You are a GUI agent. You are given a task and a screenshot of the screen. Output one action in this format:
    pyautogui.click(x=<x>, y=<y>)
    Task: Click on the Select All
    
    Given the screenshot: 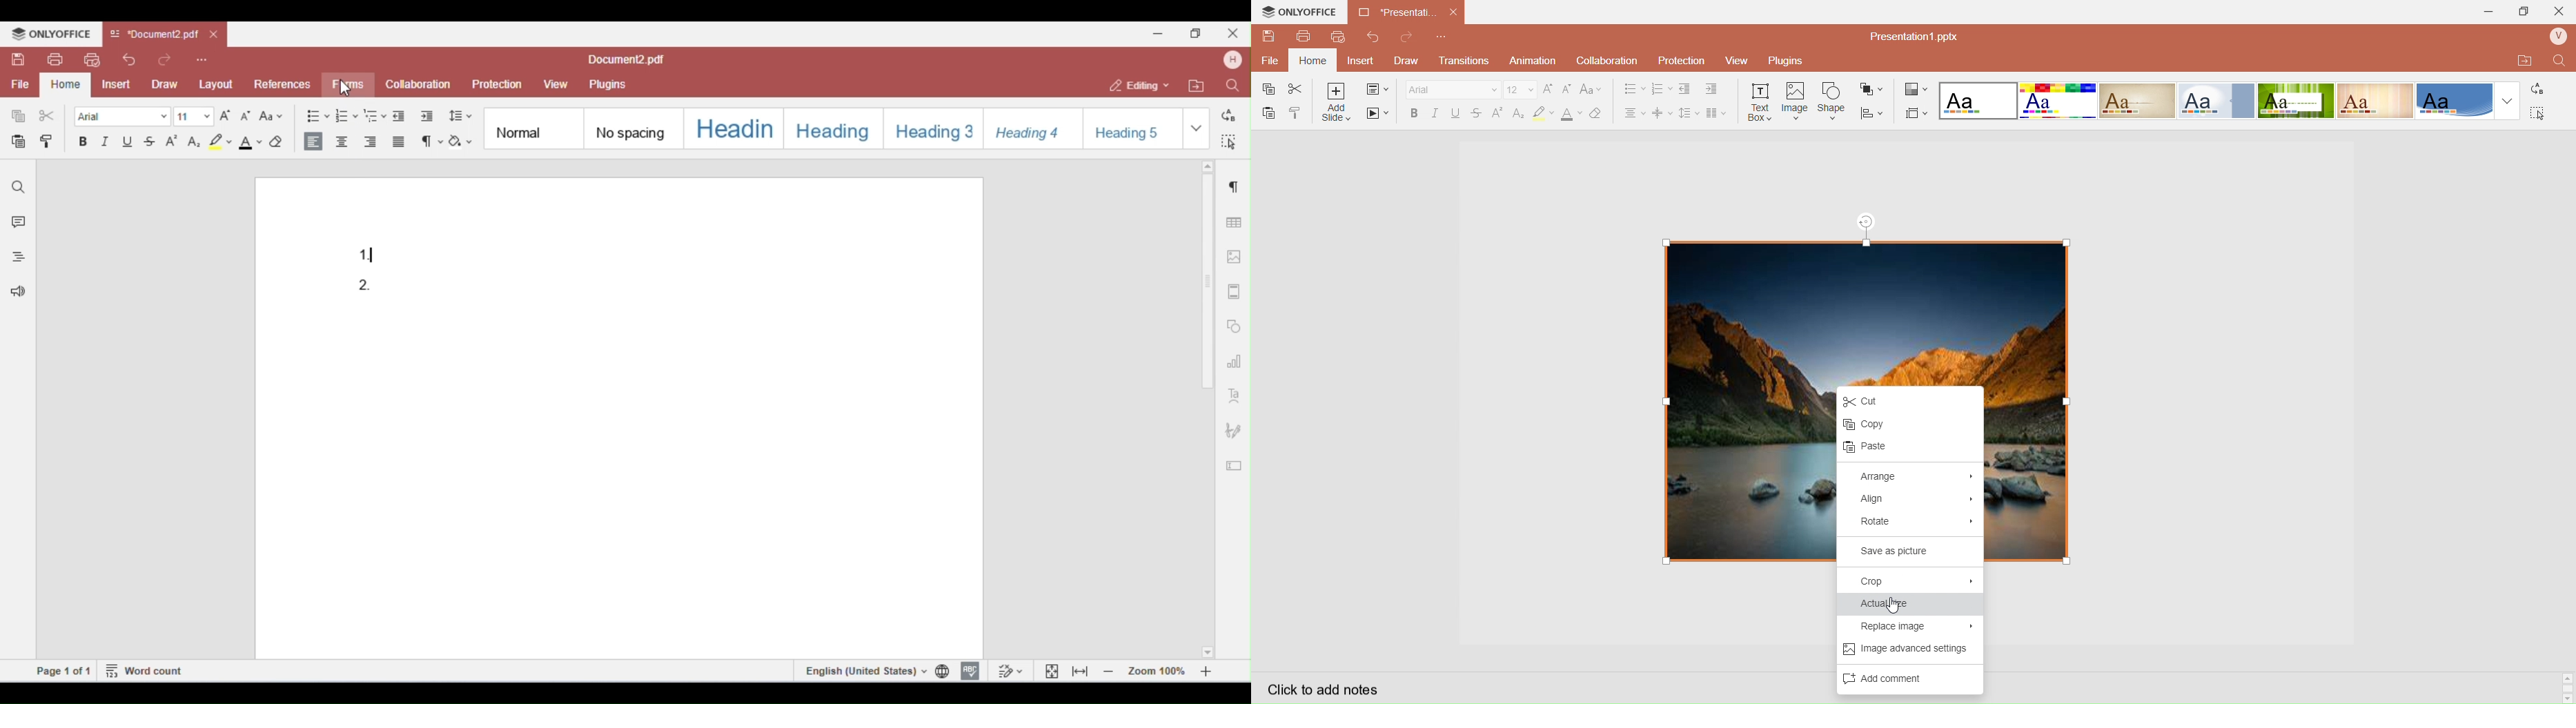 What is the action you would take?
    pyautogui.click(x=2537, y=113)
    